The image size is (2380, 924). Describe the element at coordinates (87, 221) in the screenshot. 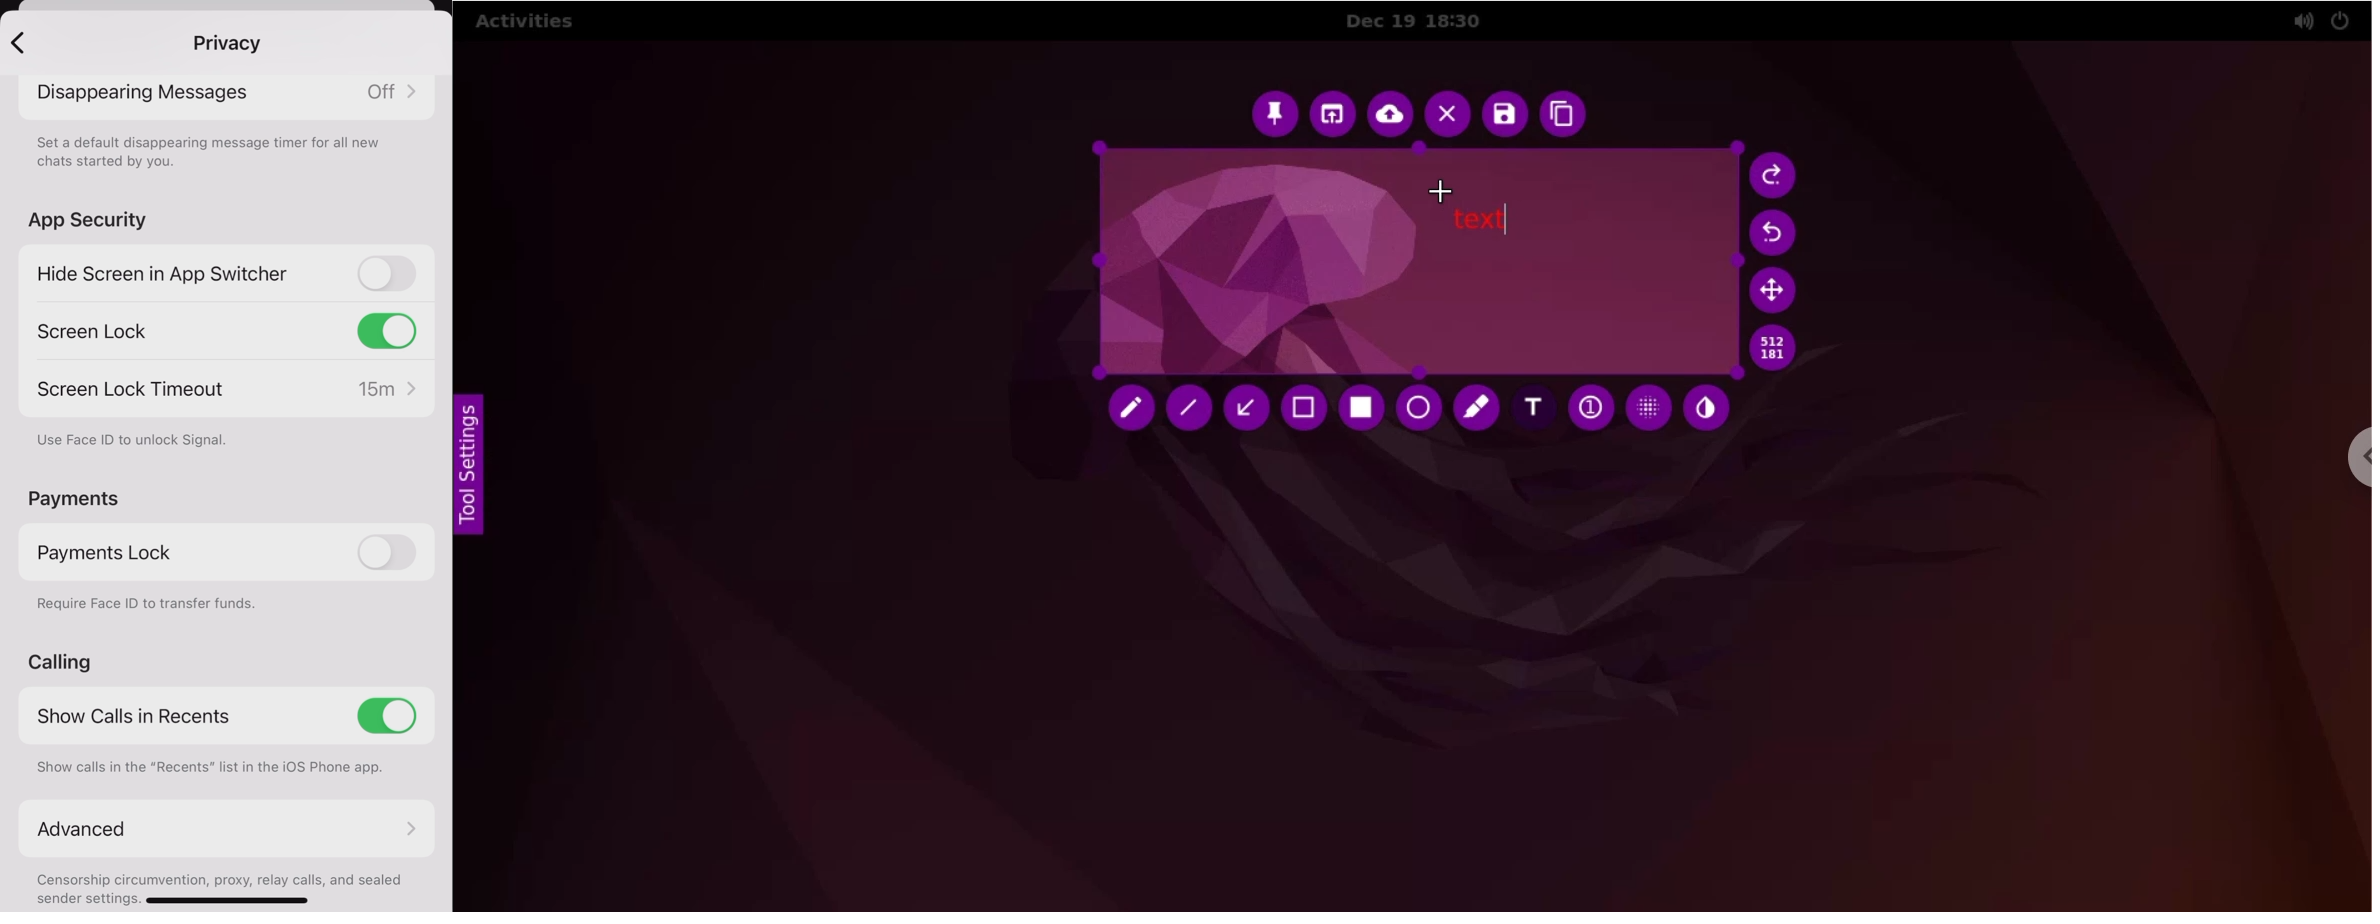

I see `App Security` at that location.